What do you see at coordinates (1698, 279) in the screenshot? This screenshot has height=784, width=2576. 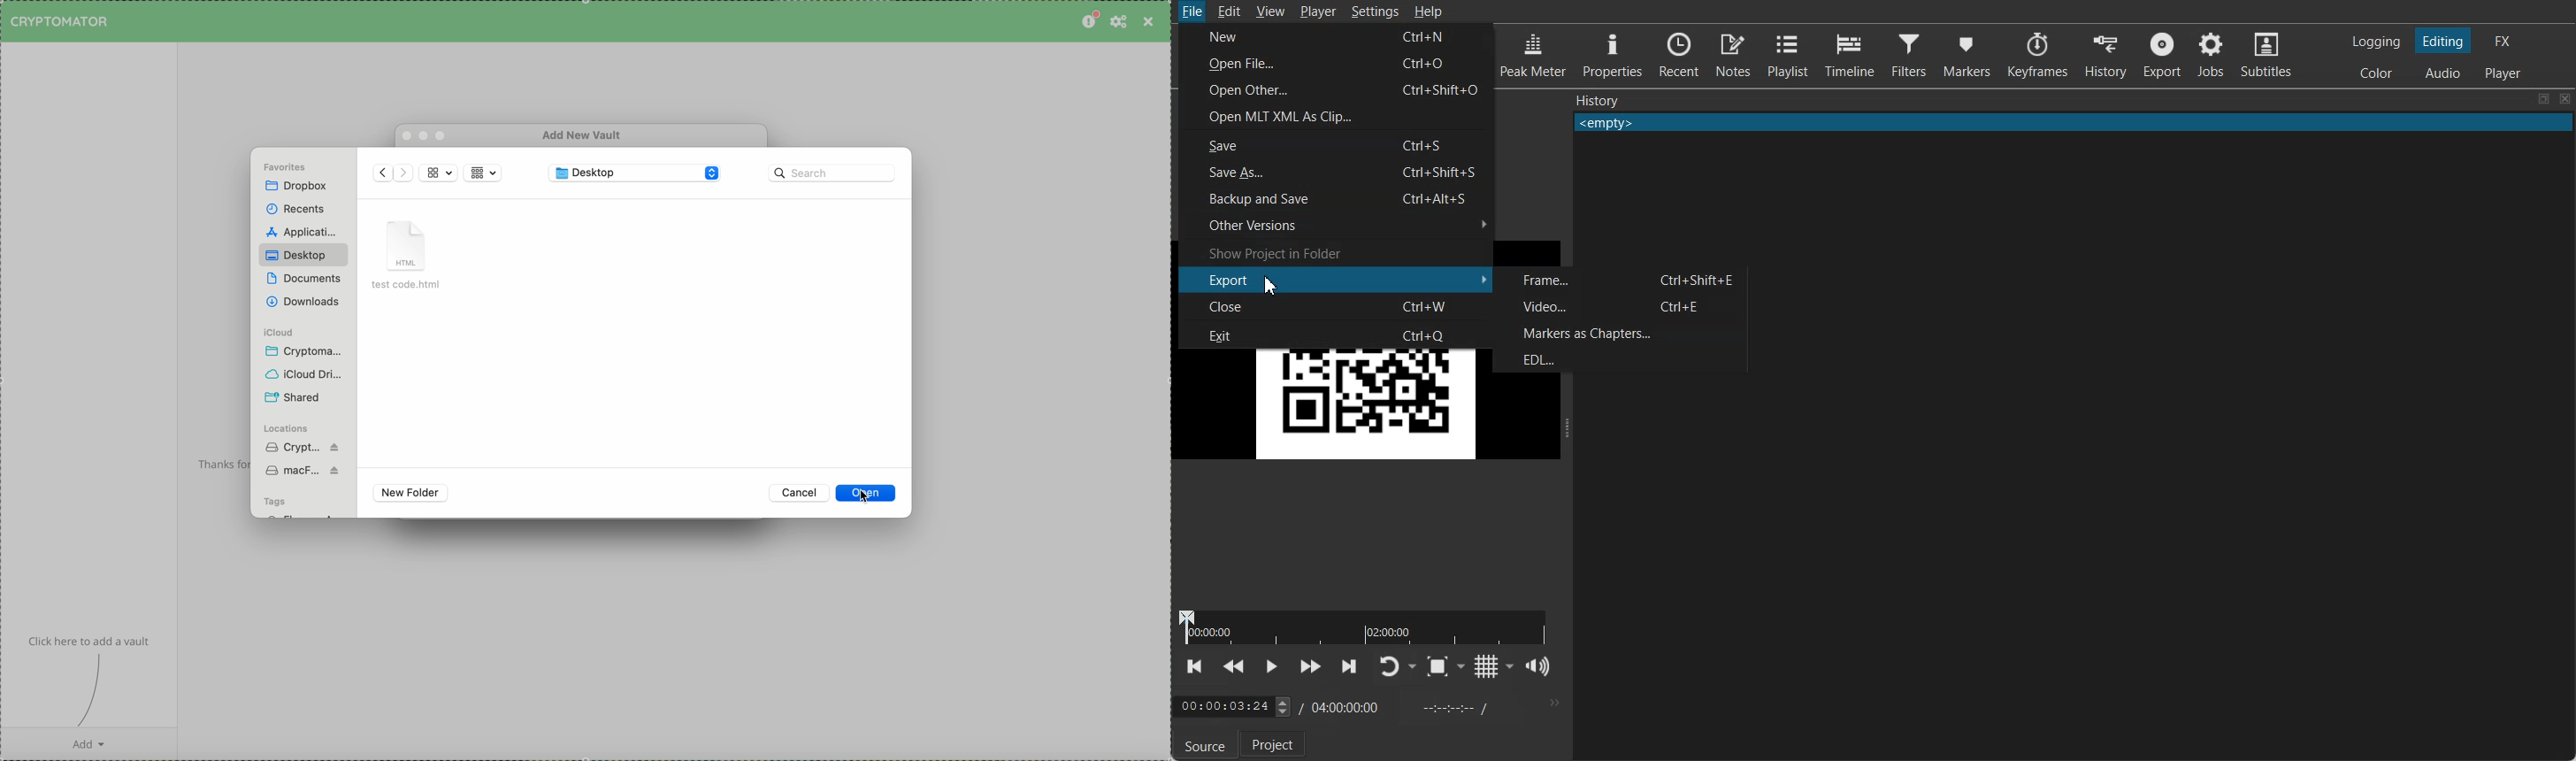 I see `Ctrl+Shift+E` at bounding box center [1698, 279].